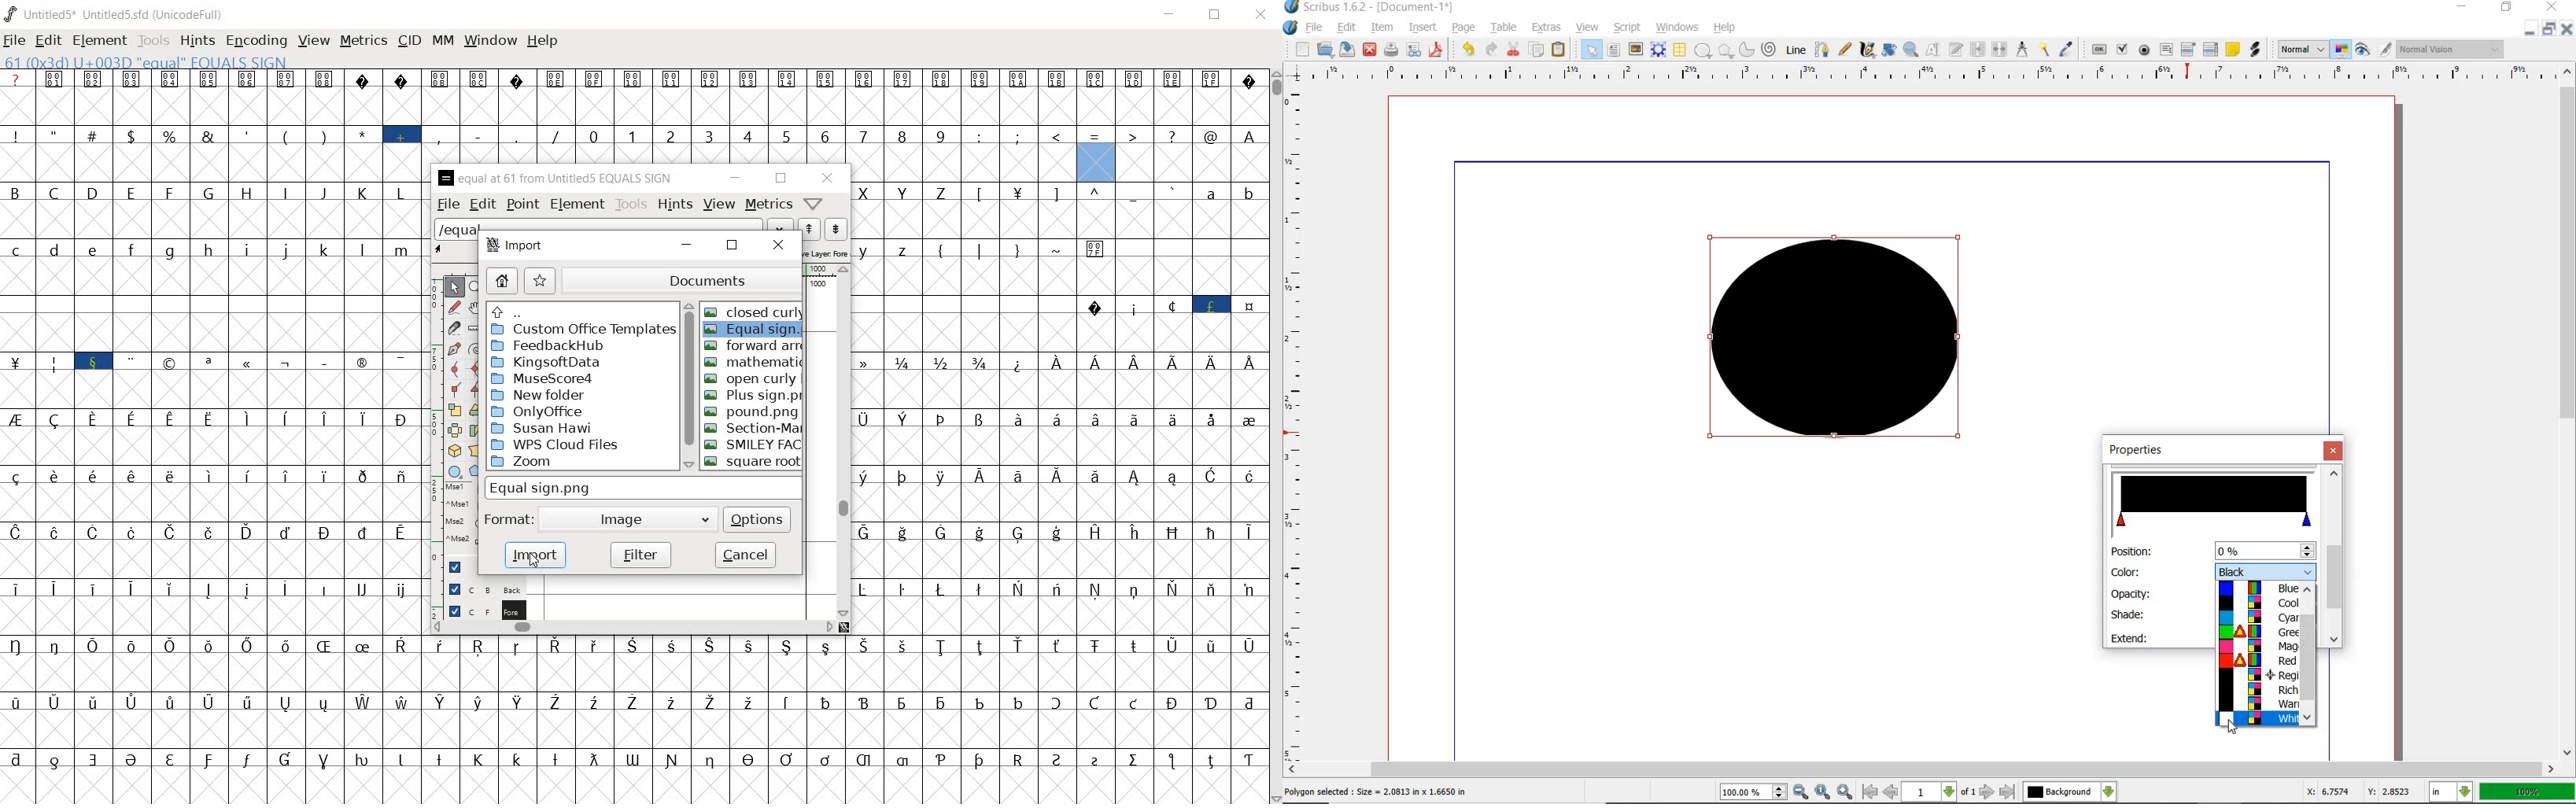  What do you see at coordinates (2550, 7) in the screenshot?
I see `CLOSE` at bounding box center [2550, 7].